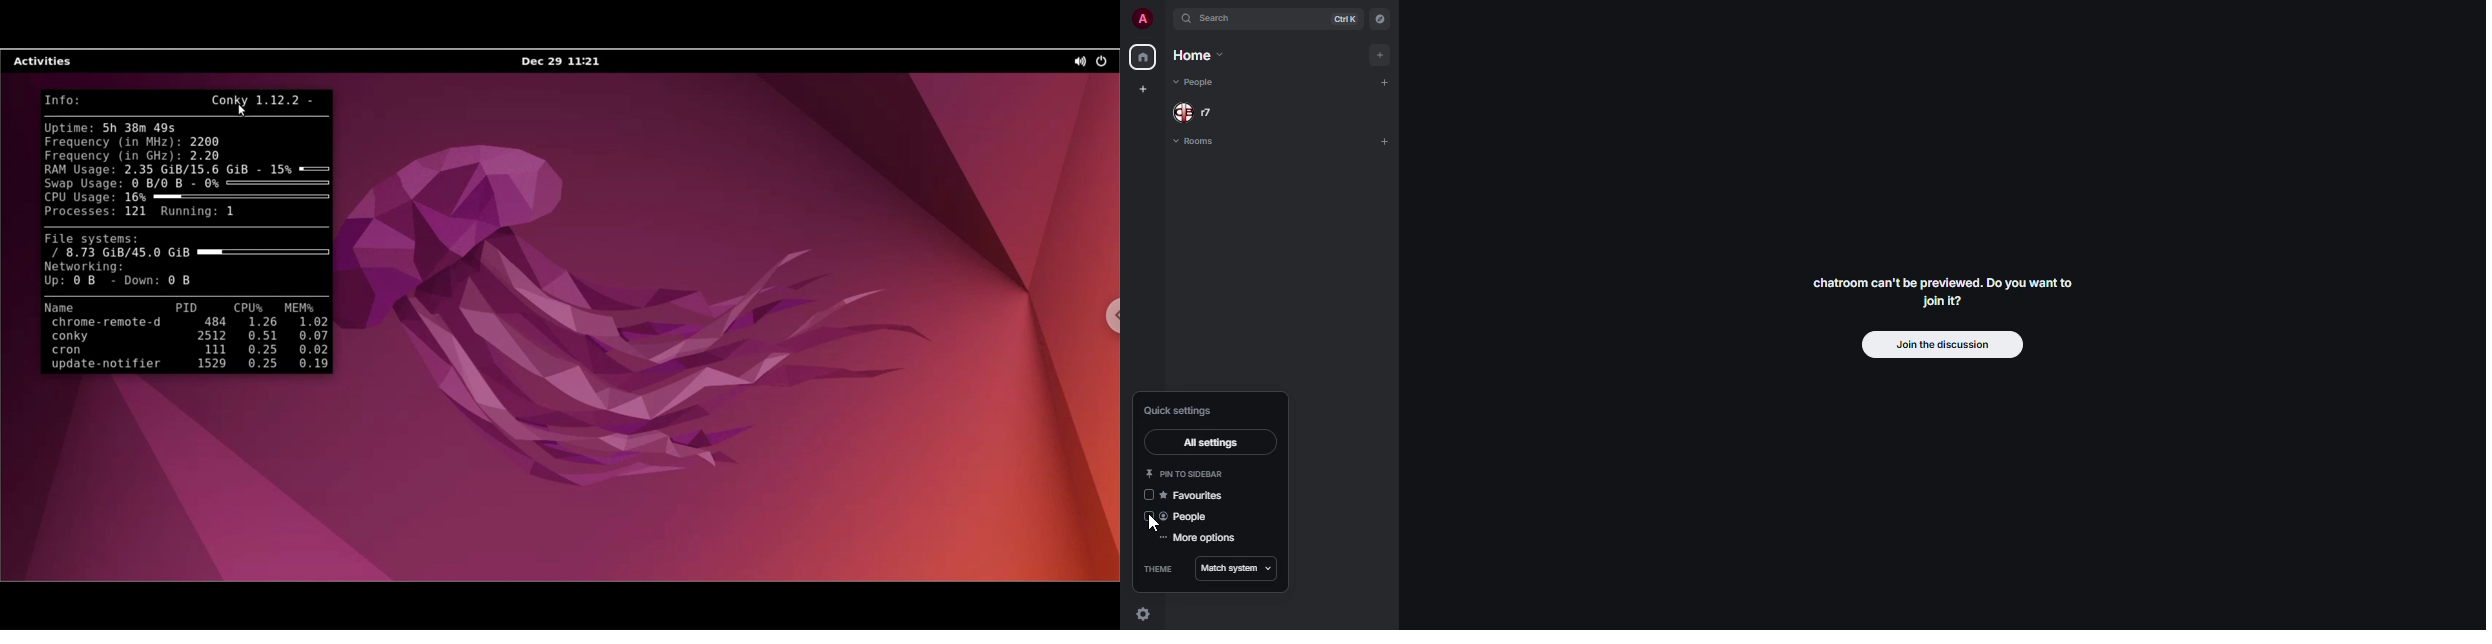 The width and height of the screenshot is (2492, 644). Describe the element at coordinates (1188, 473) in the screenshot. I see `pin to sidebar` at that location.